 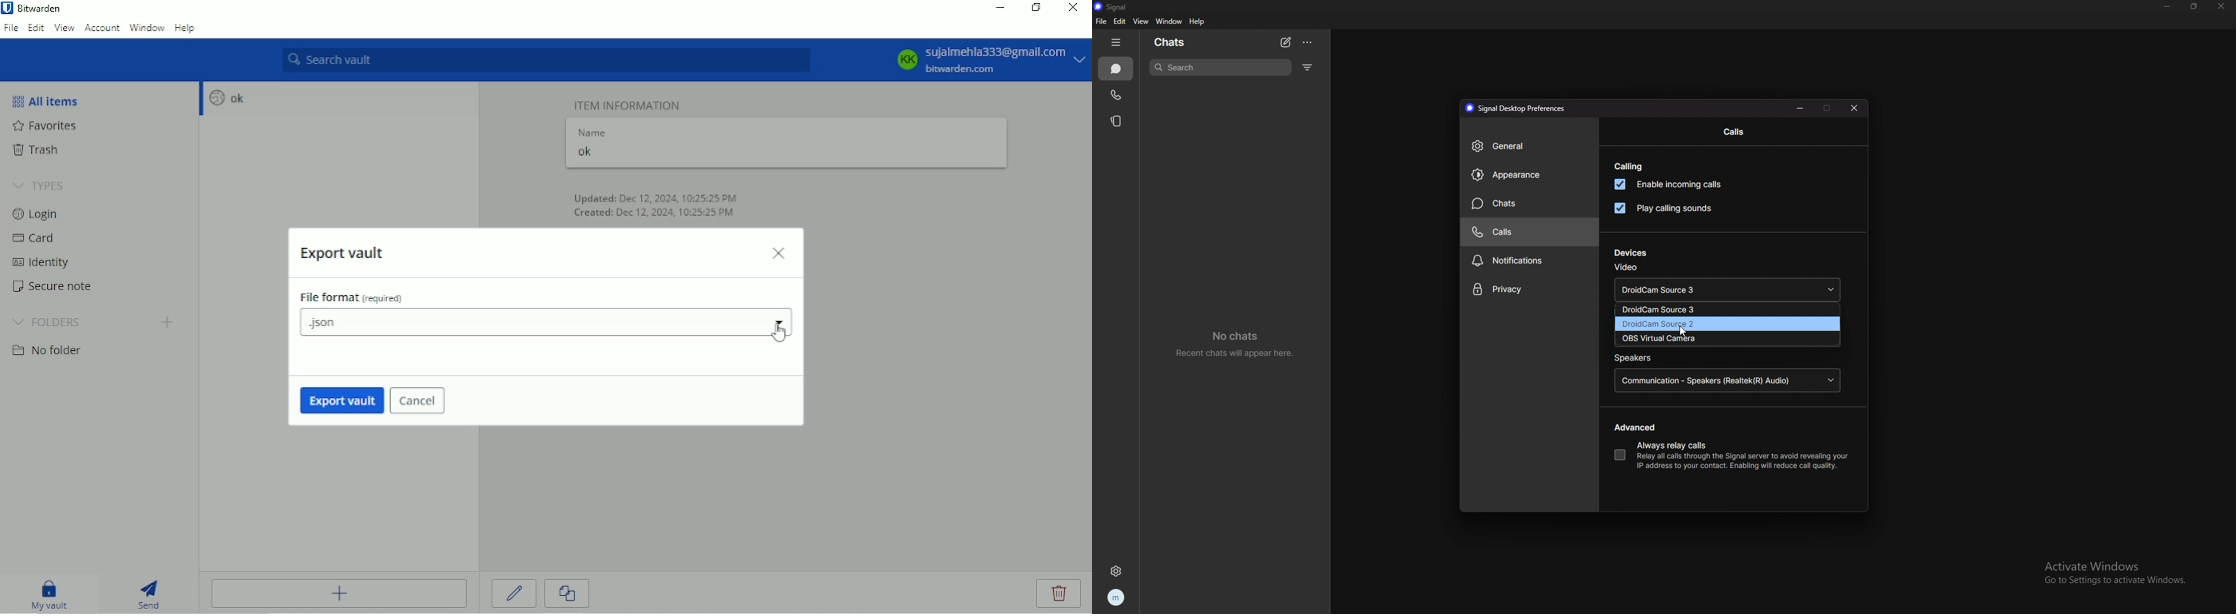 I want to click on Item information, so click(x=629, y=103).